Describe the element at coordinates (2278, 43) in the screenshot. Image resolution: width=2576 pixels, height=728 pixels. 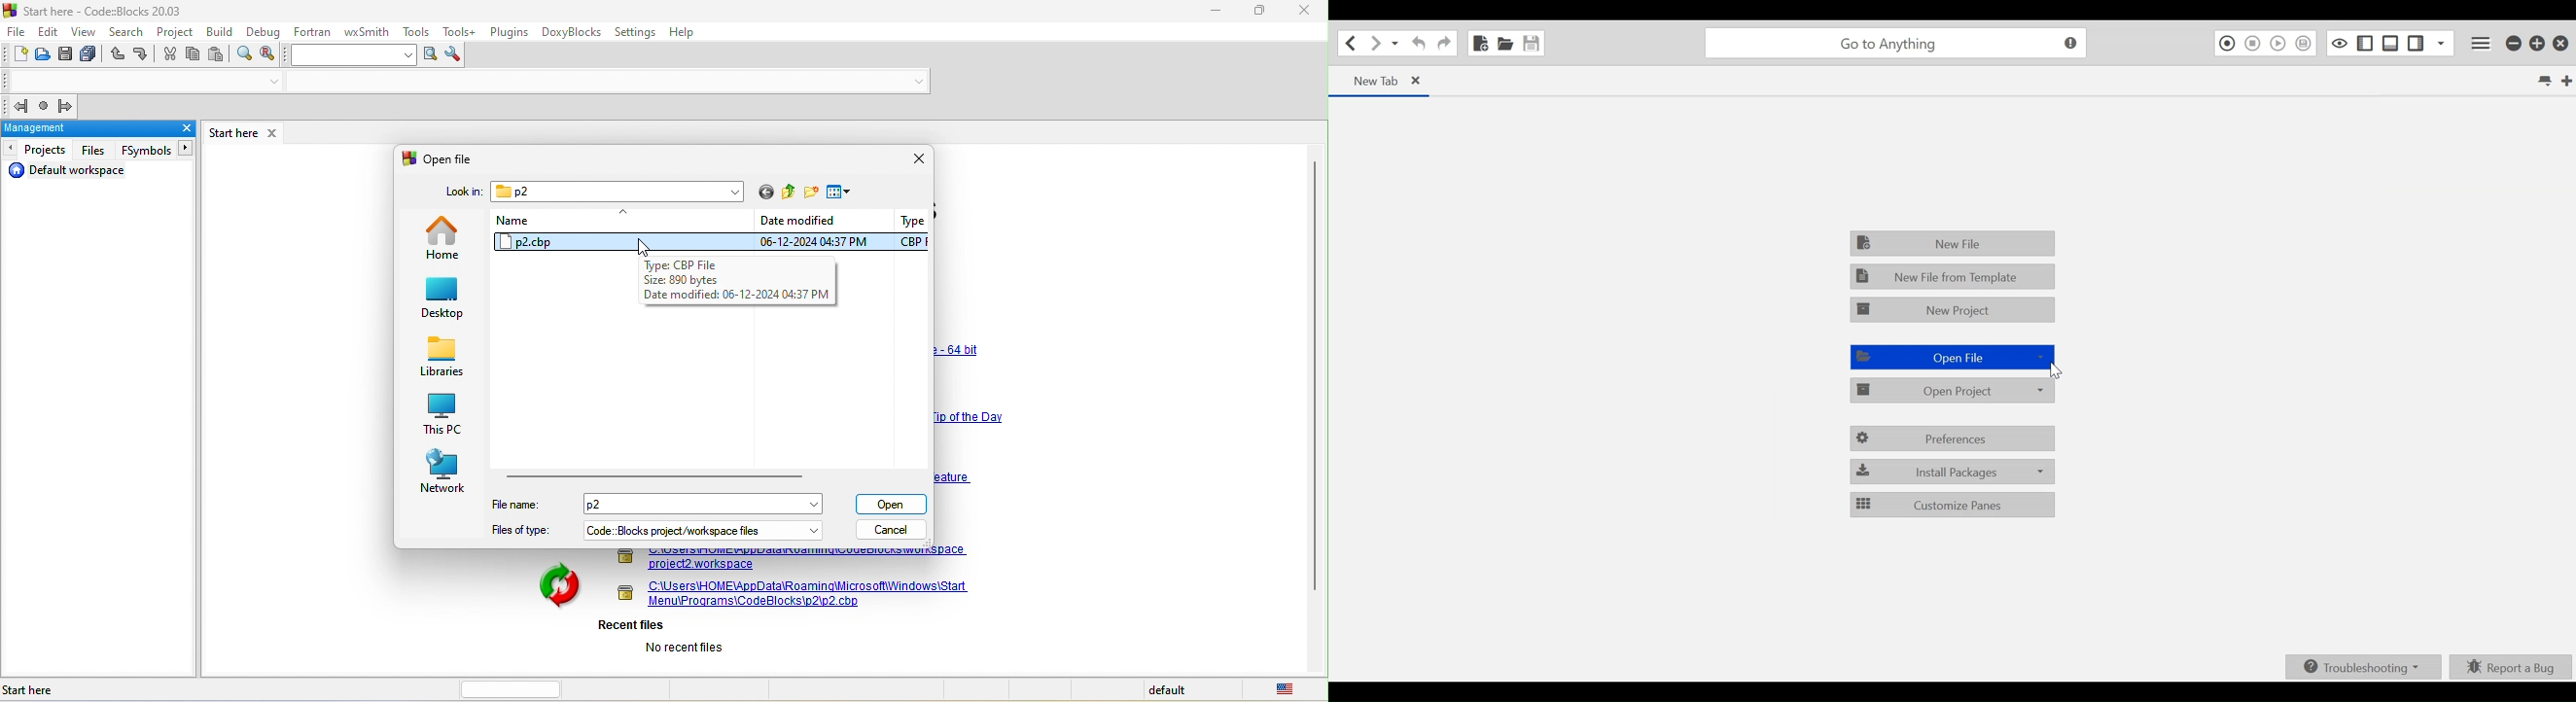
I see `Play Last Macro` at that location.